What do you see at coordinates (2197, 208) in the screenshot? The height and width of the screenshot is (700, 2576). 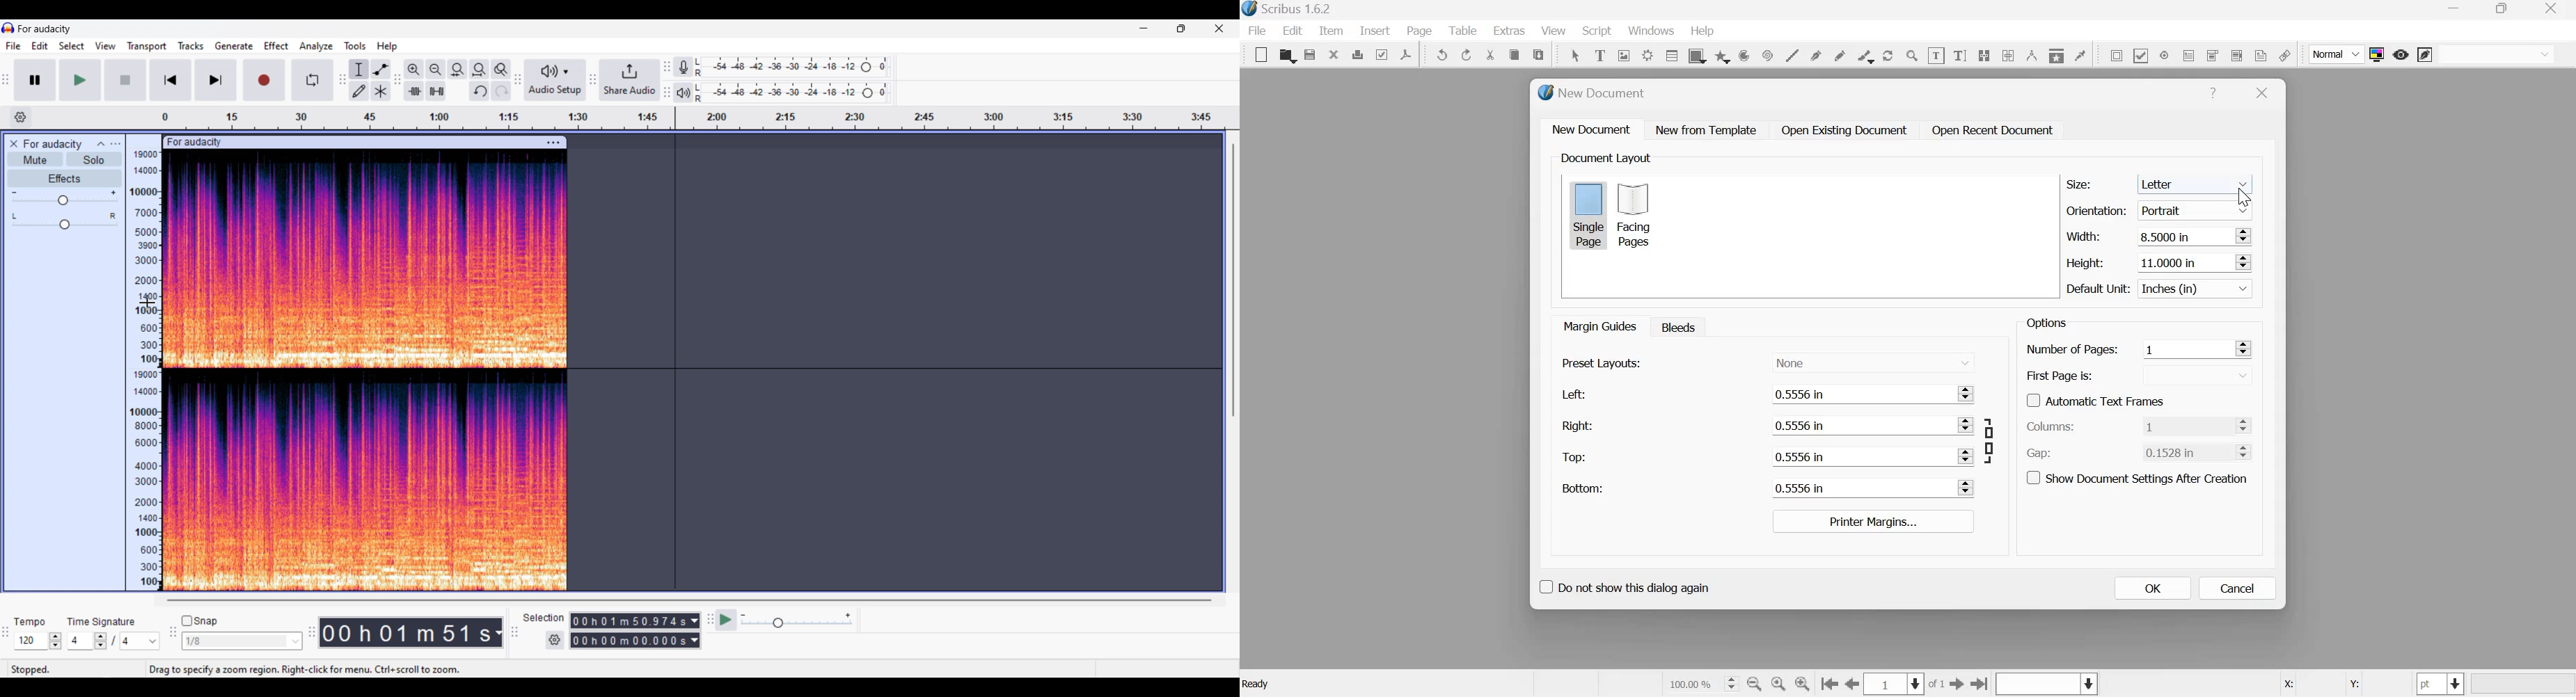 I see `Potrait` at bounding box center [2197, 208].